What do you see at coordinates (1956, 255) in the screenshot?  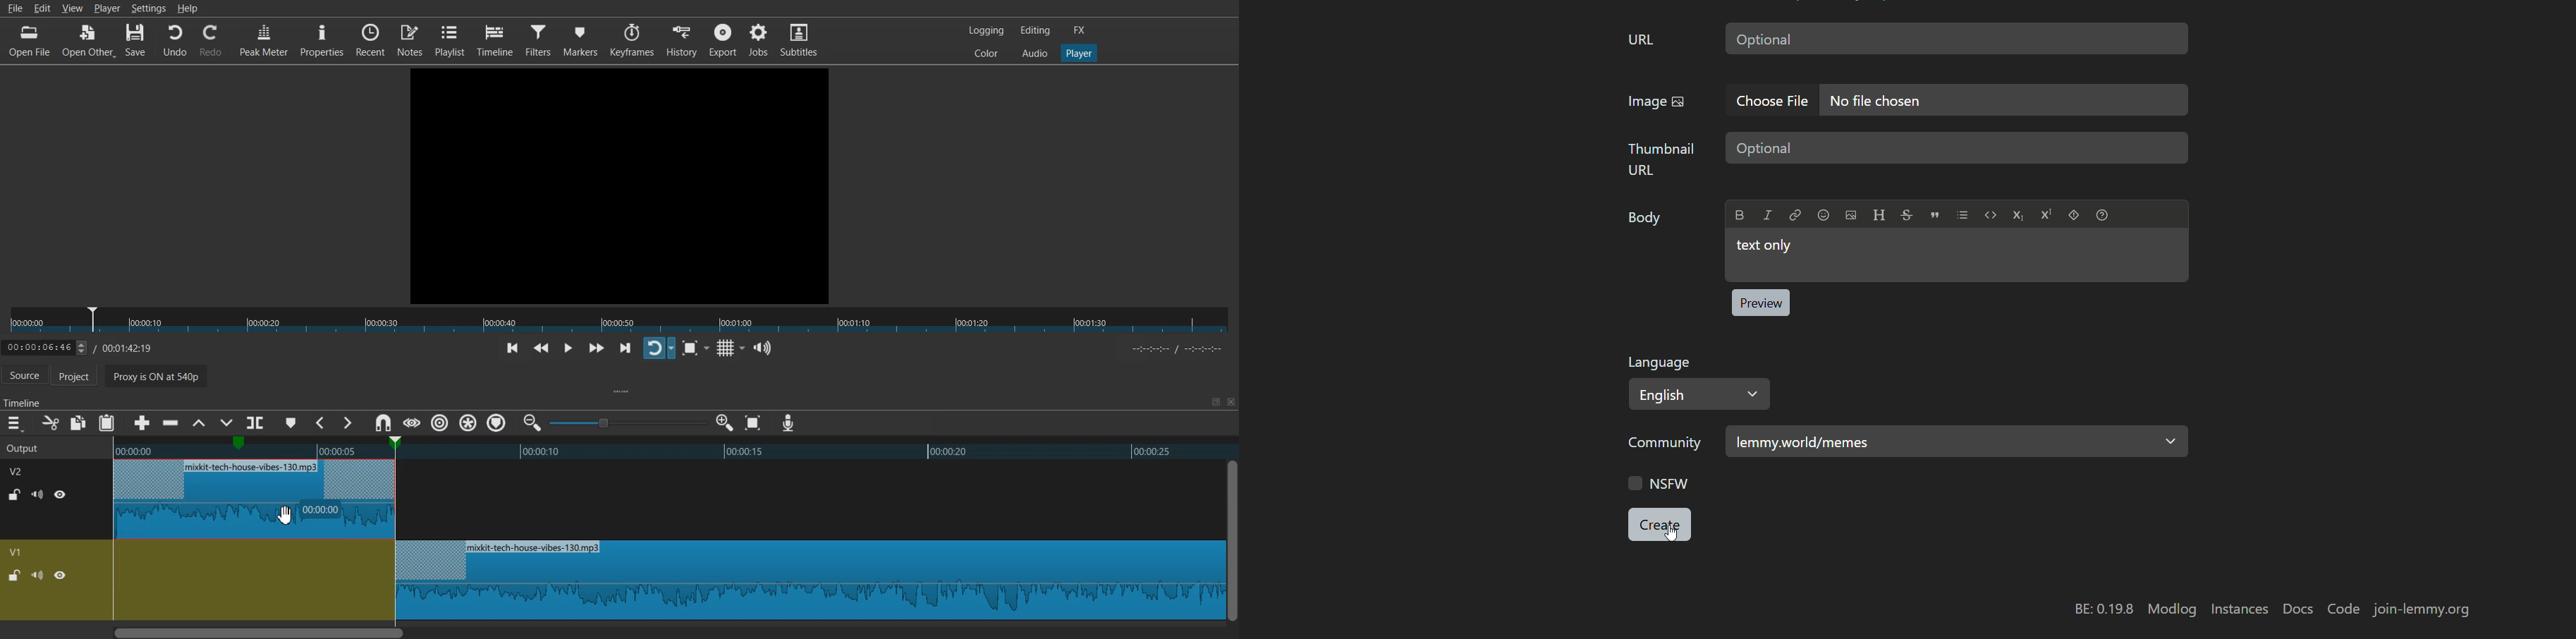 I see `text box` at bounding box center [1956, 255].